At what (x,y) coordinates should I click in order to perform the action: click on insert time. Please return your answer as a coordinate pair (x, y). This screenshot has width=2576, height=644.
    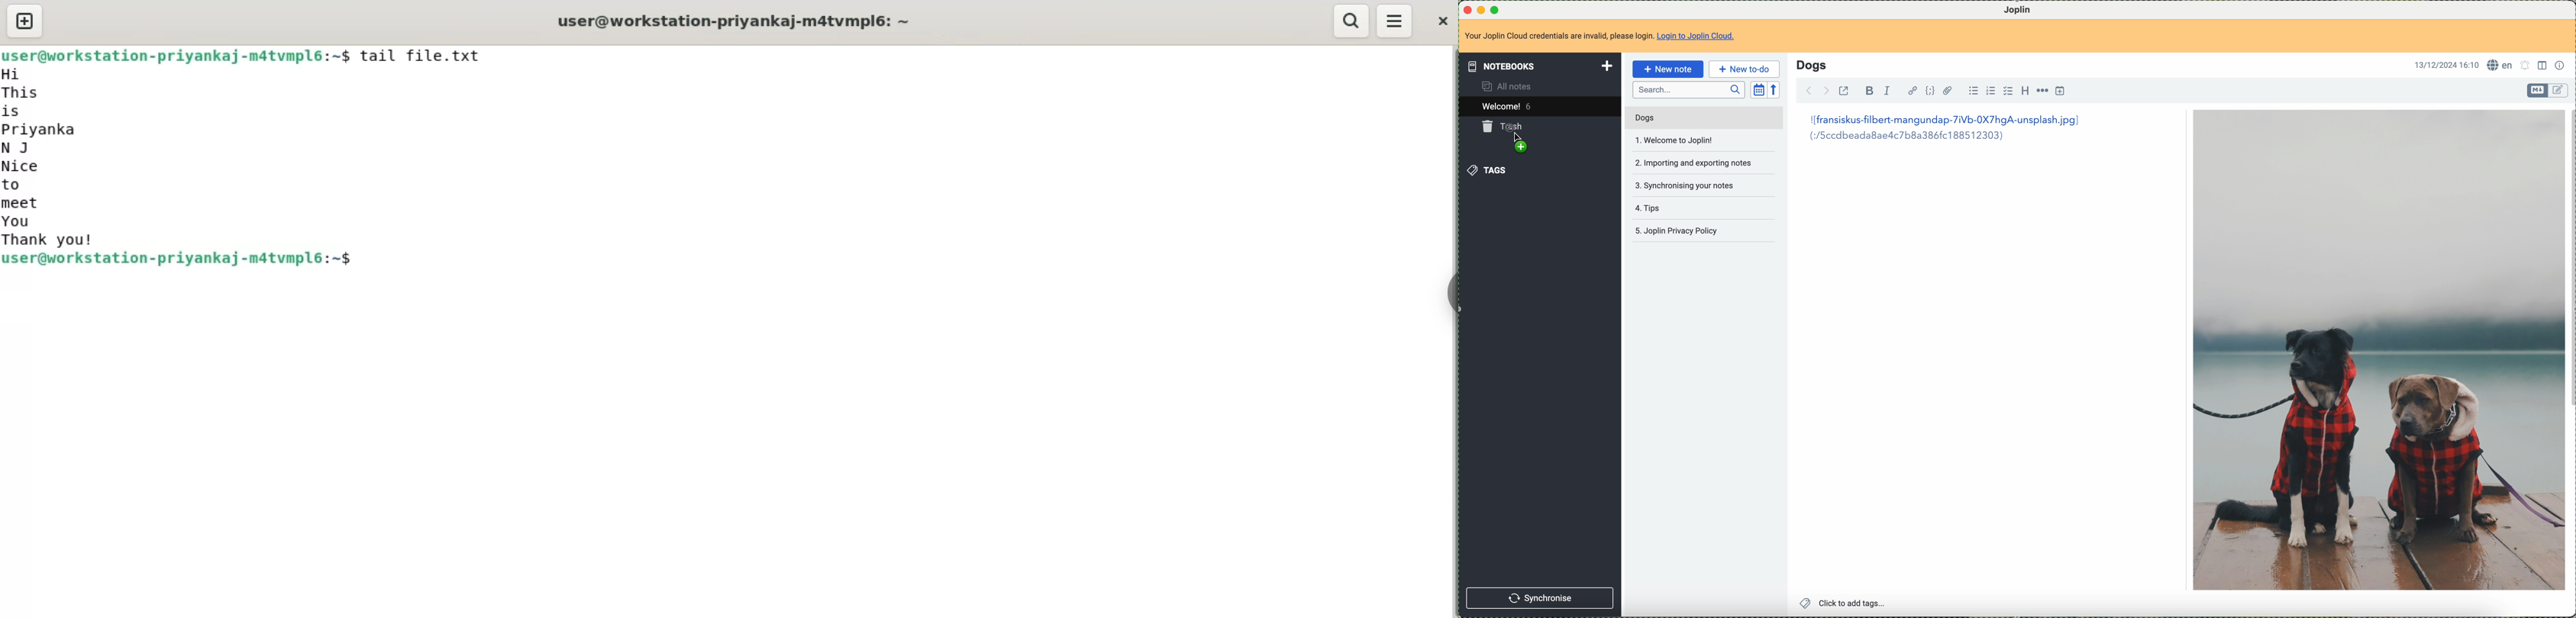
    Looking at the image, I should click on (2061, 91).